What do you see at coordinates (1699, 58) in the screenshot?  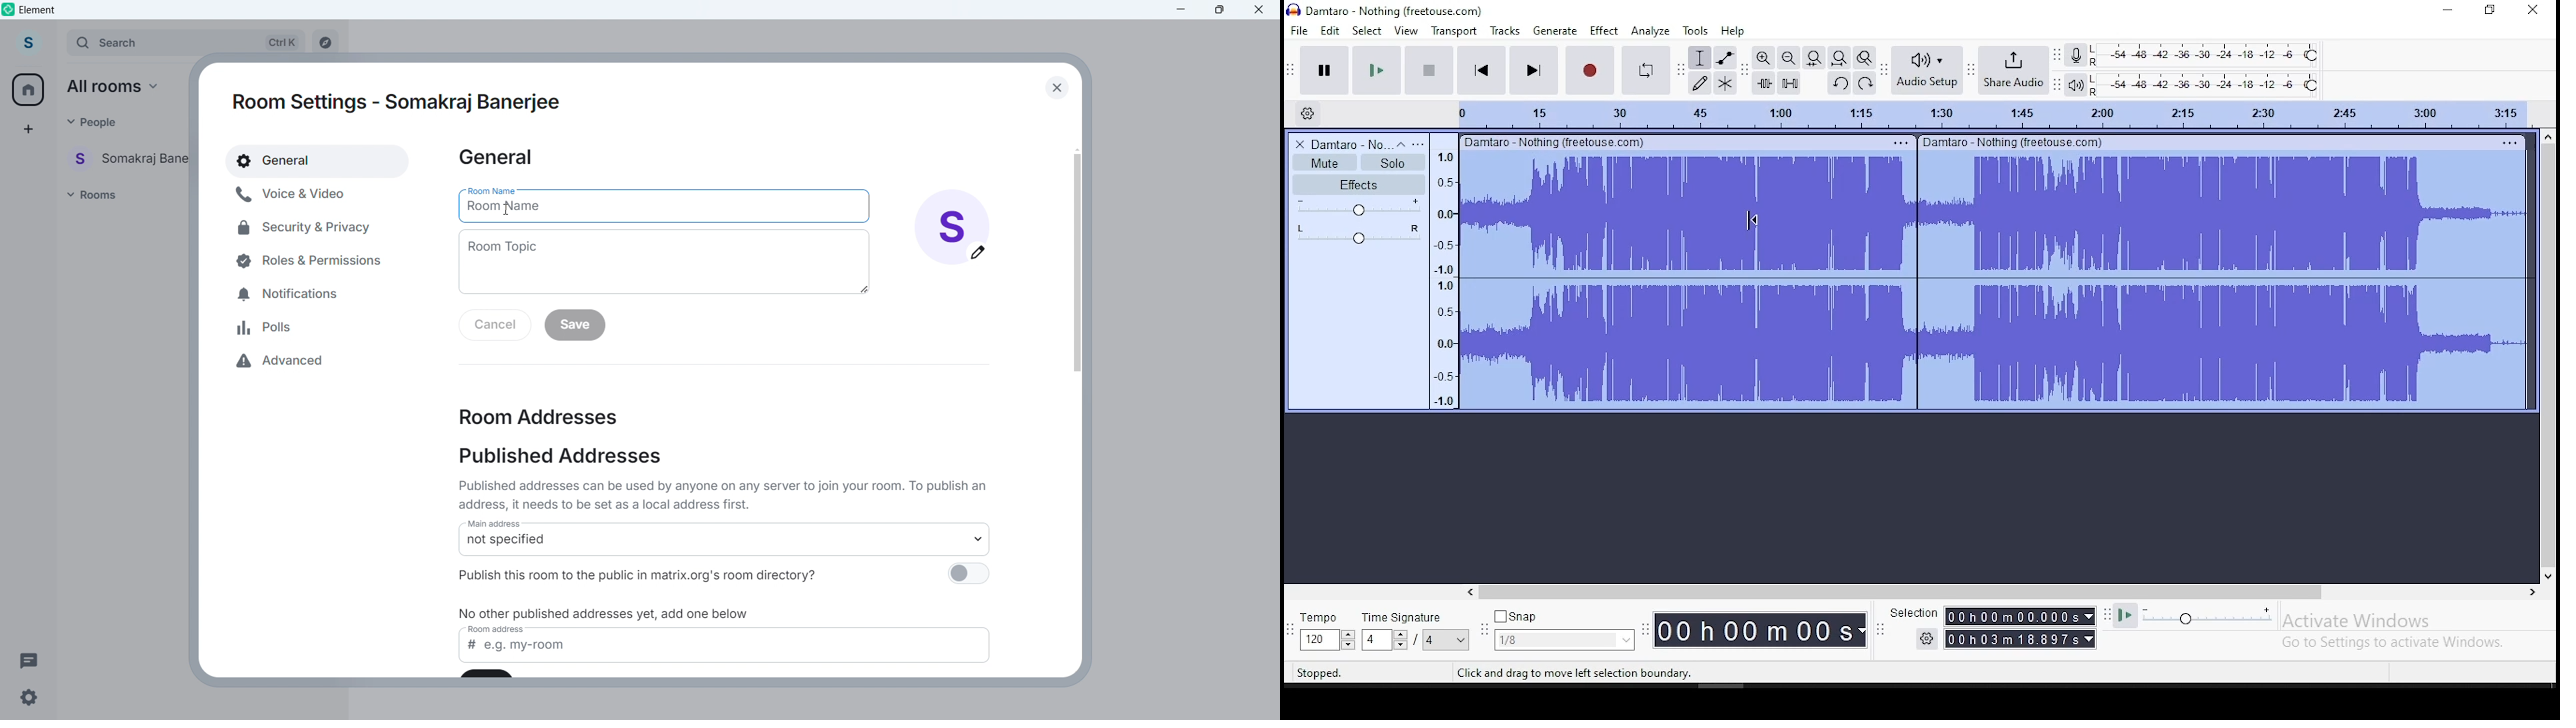 I see `selection tool` at bounding box center [1699, 58].